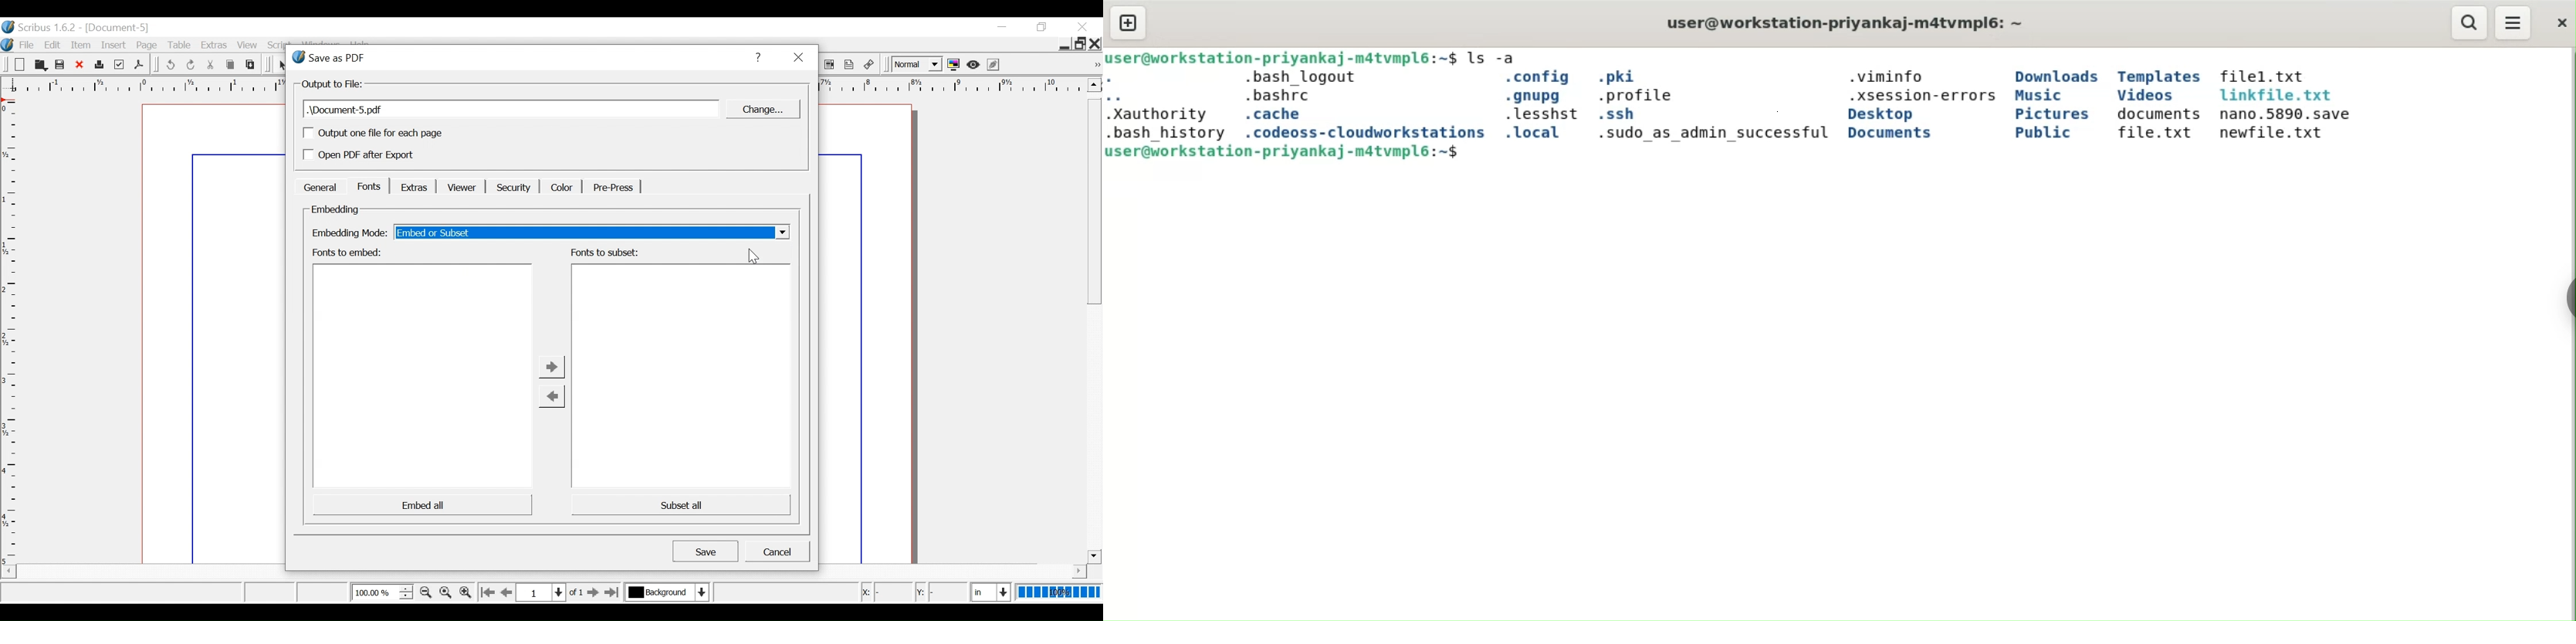 This screenshot has width=2576, height=644. Describe the element at coordinates (553, 592) in the screenshot. I see `Current position` at that location.